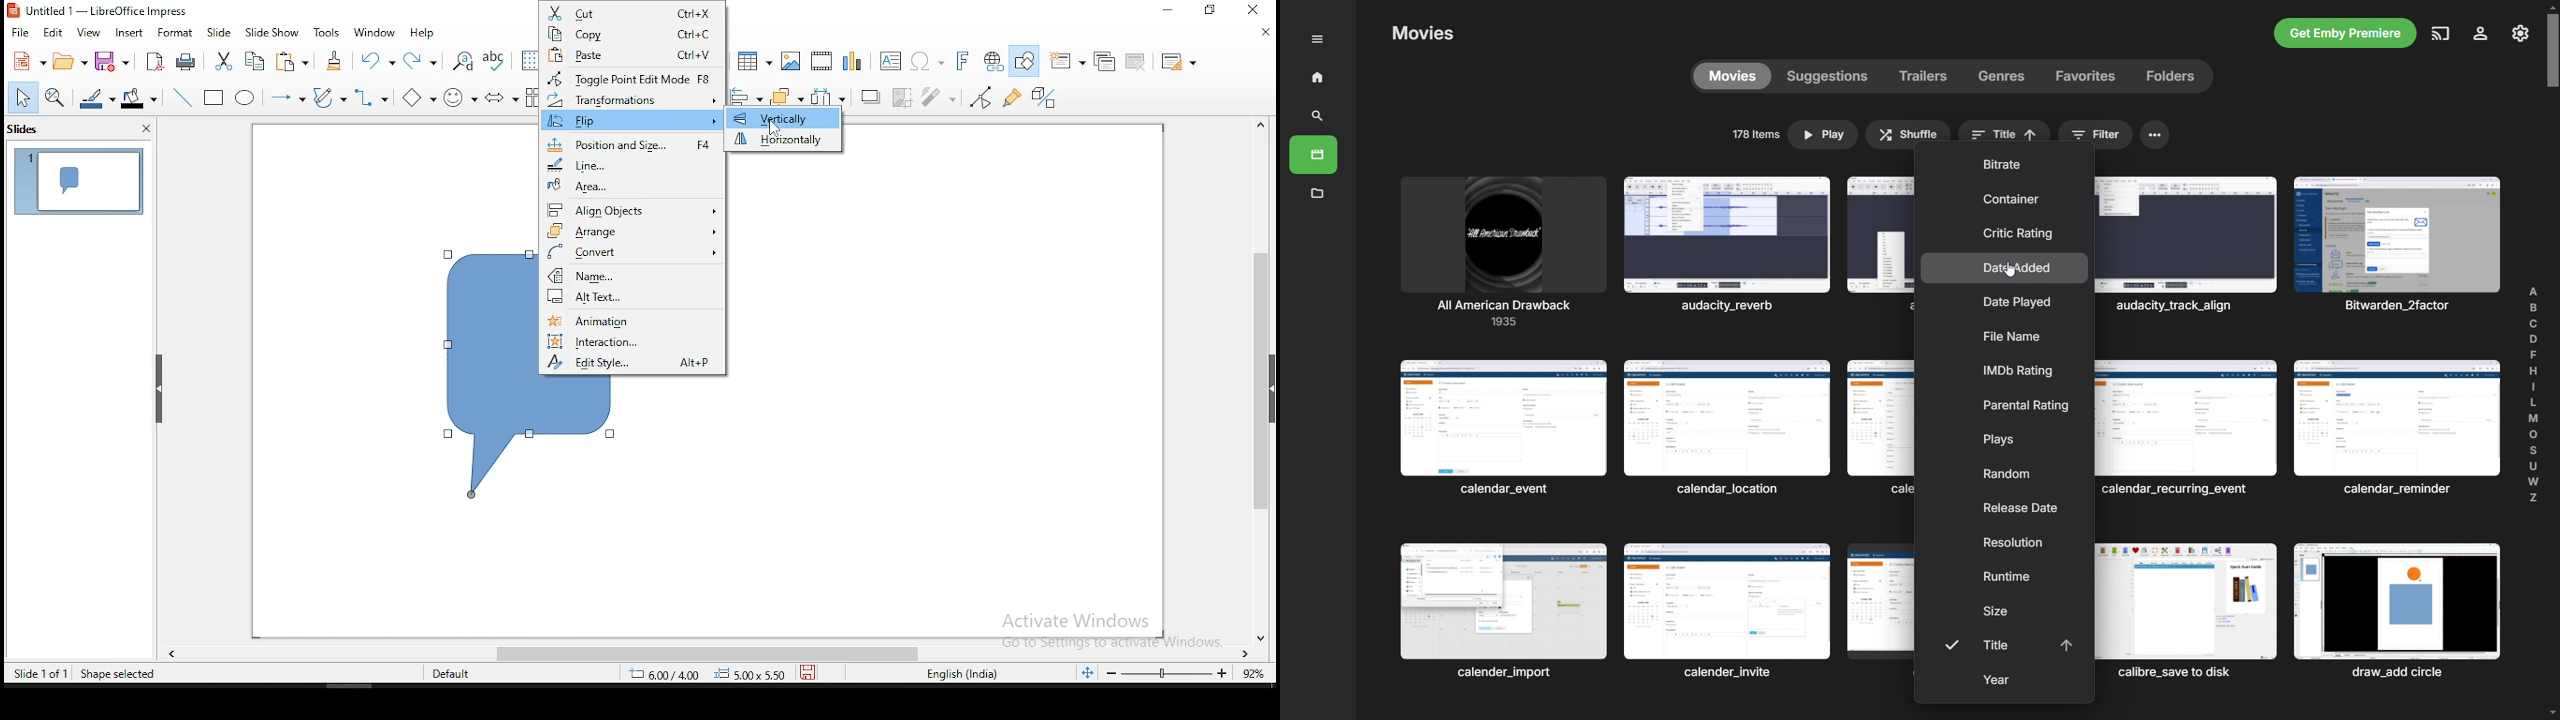 This screenshot has height=728, width=2576. I want to click on insert audio or video, so click(819, 61).